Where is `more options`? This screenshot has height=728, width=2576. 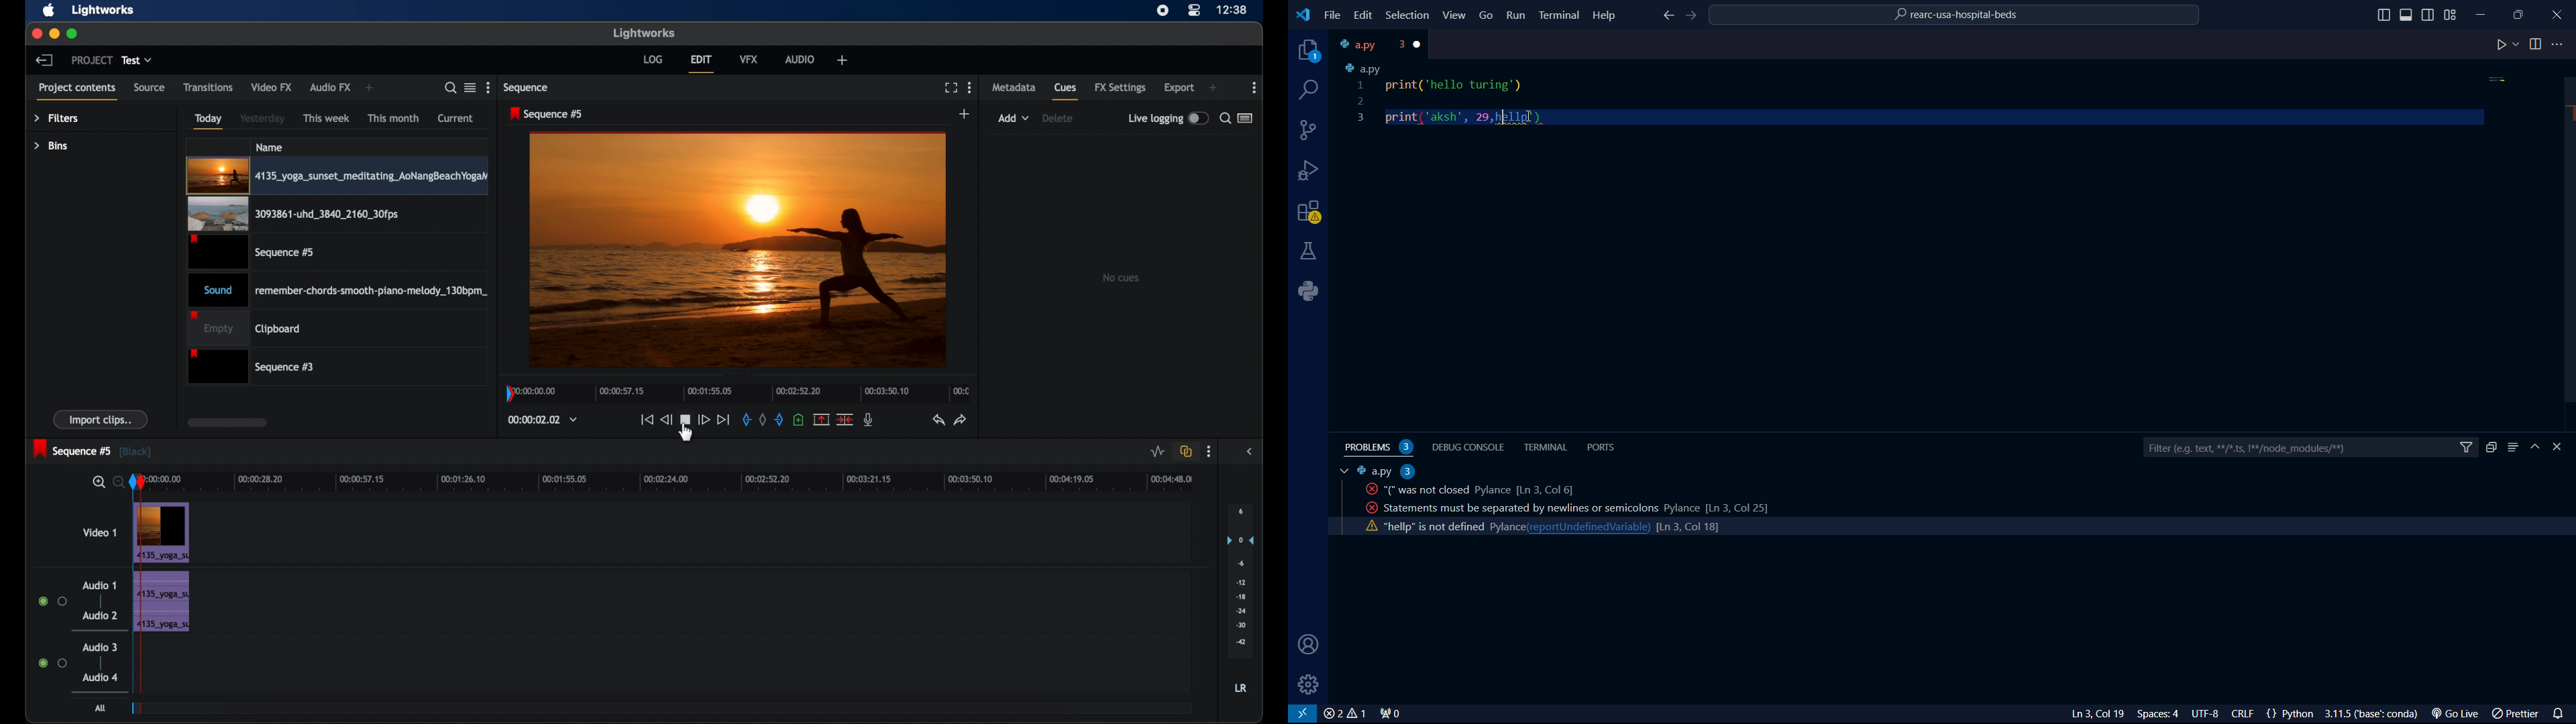
more options is located at coordinates (488, 88).